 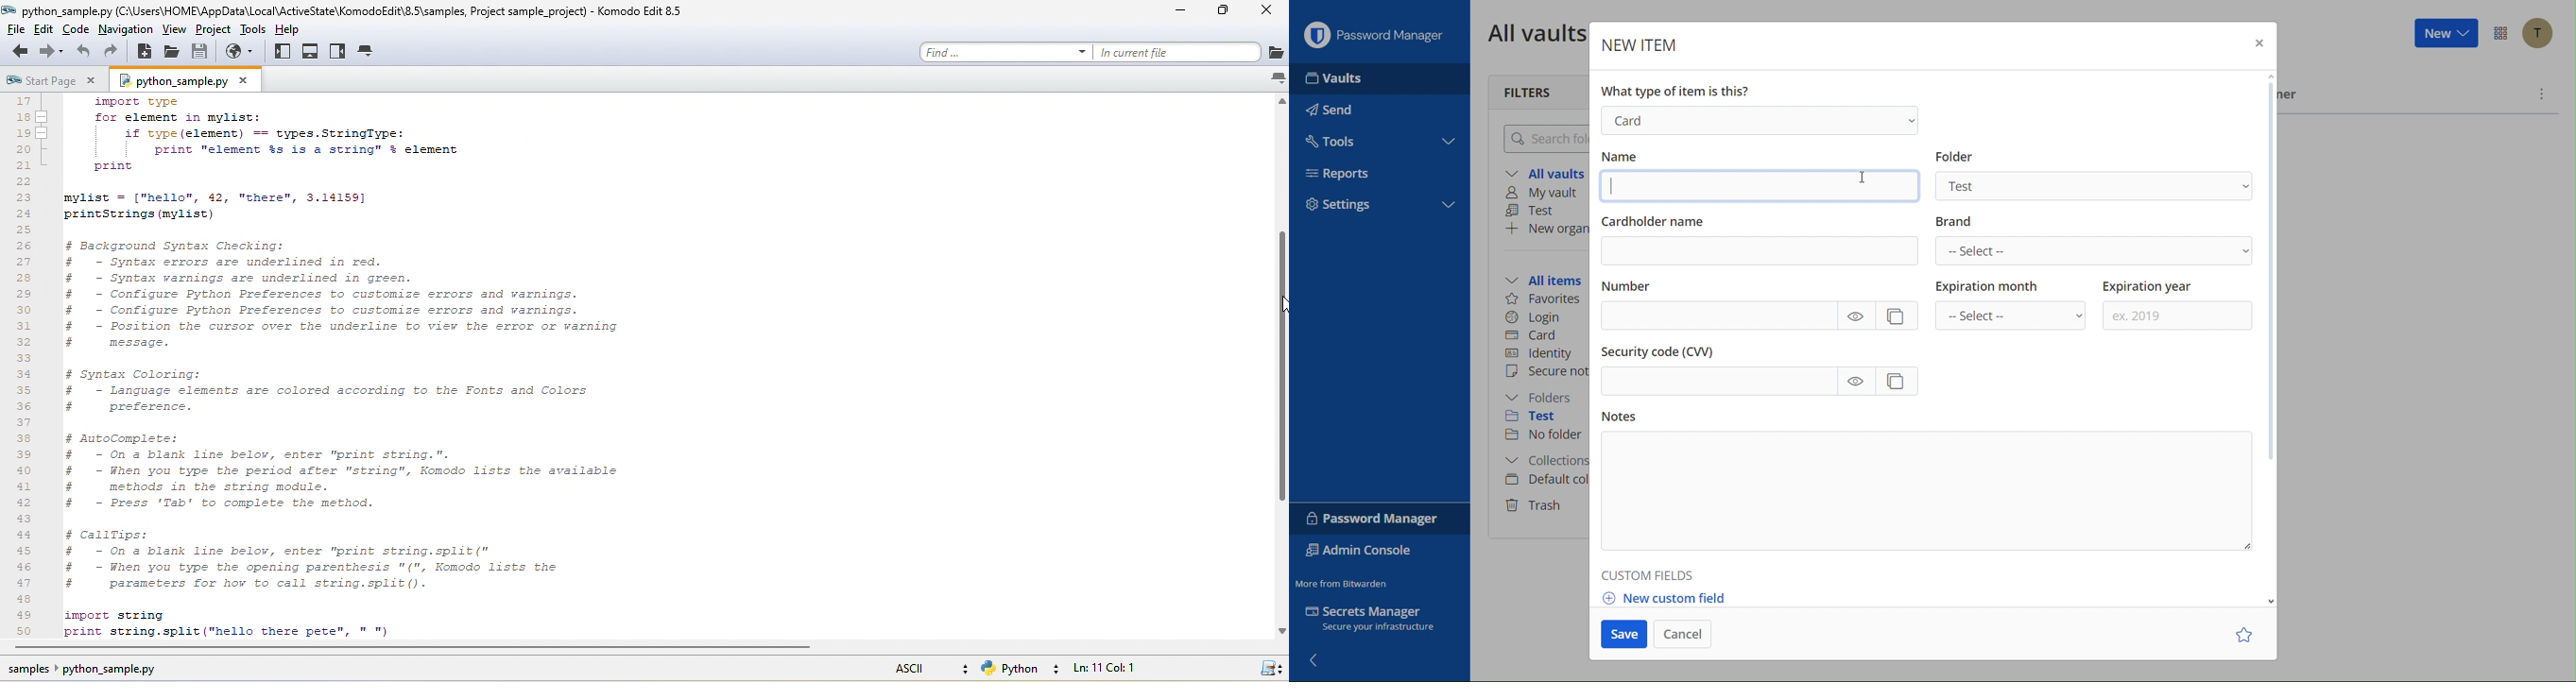 I want to click on New Item, so click(x=1640, y=44).